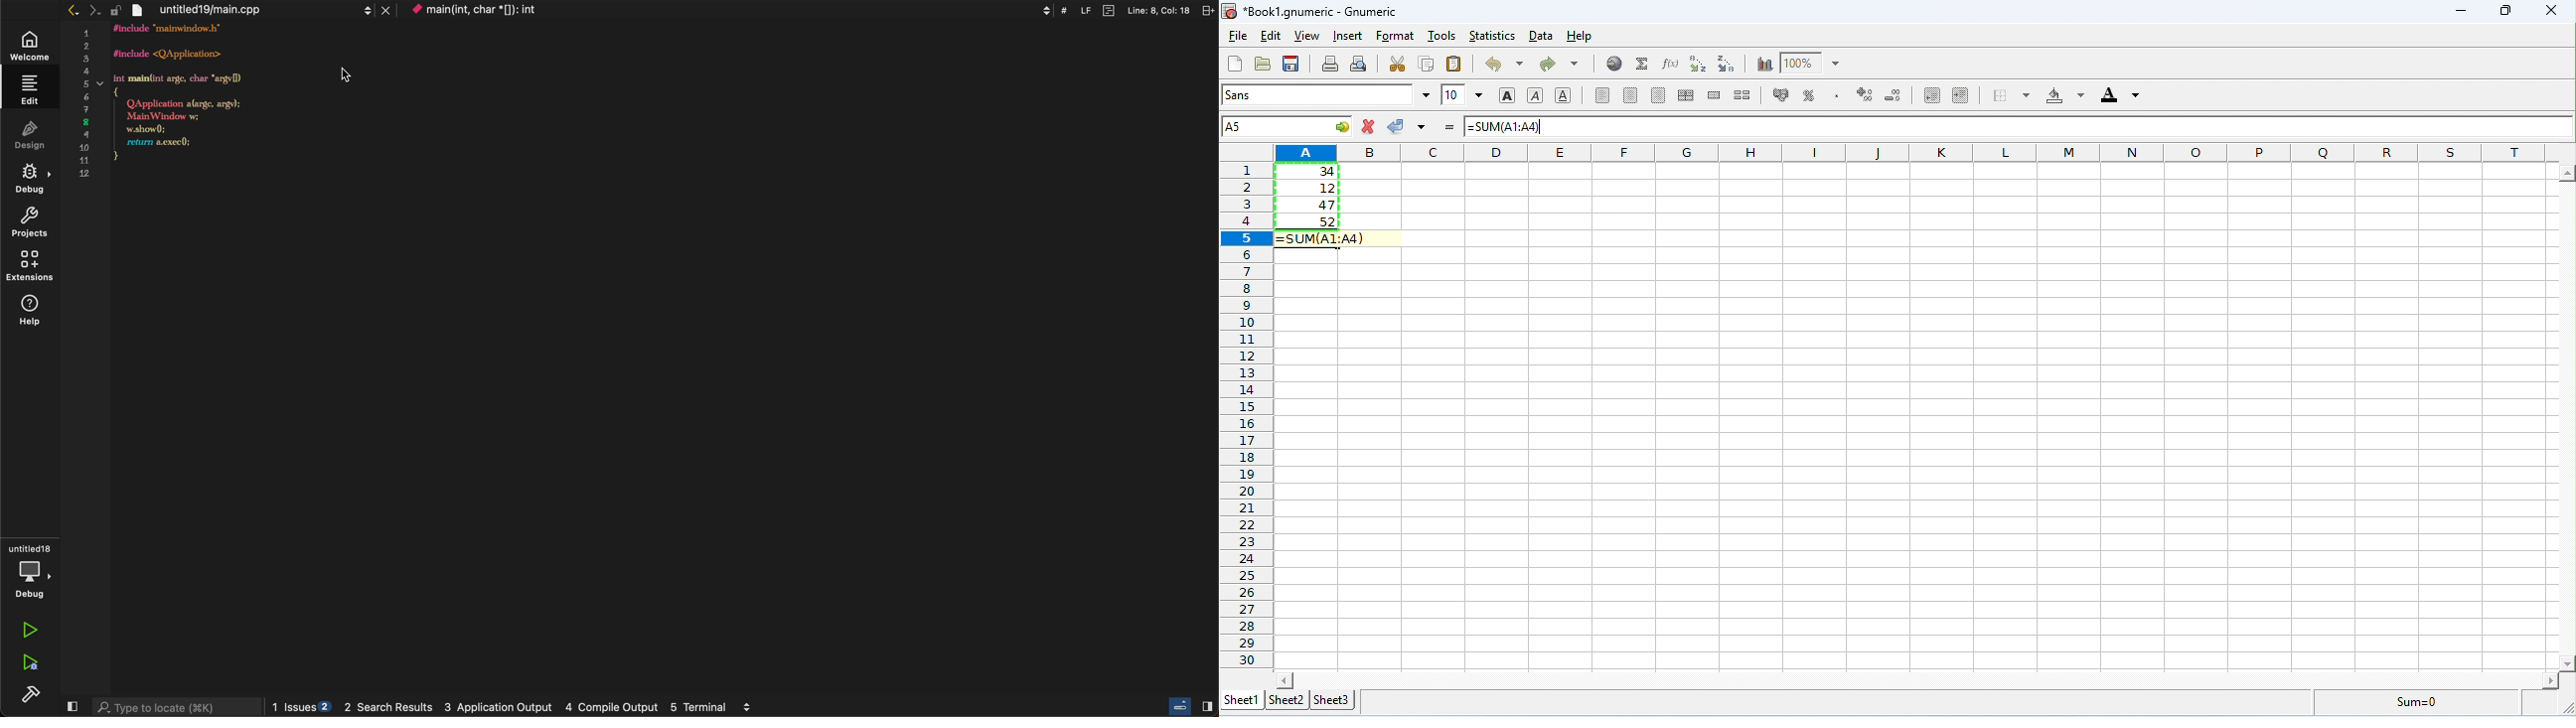  I want to click on sum, so click(1643, 64).